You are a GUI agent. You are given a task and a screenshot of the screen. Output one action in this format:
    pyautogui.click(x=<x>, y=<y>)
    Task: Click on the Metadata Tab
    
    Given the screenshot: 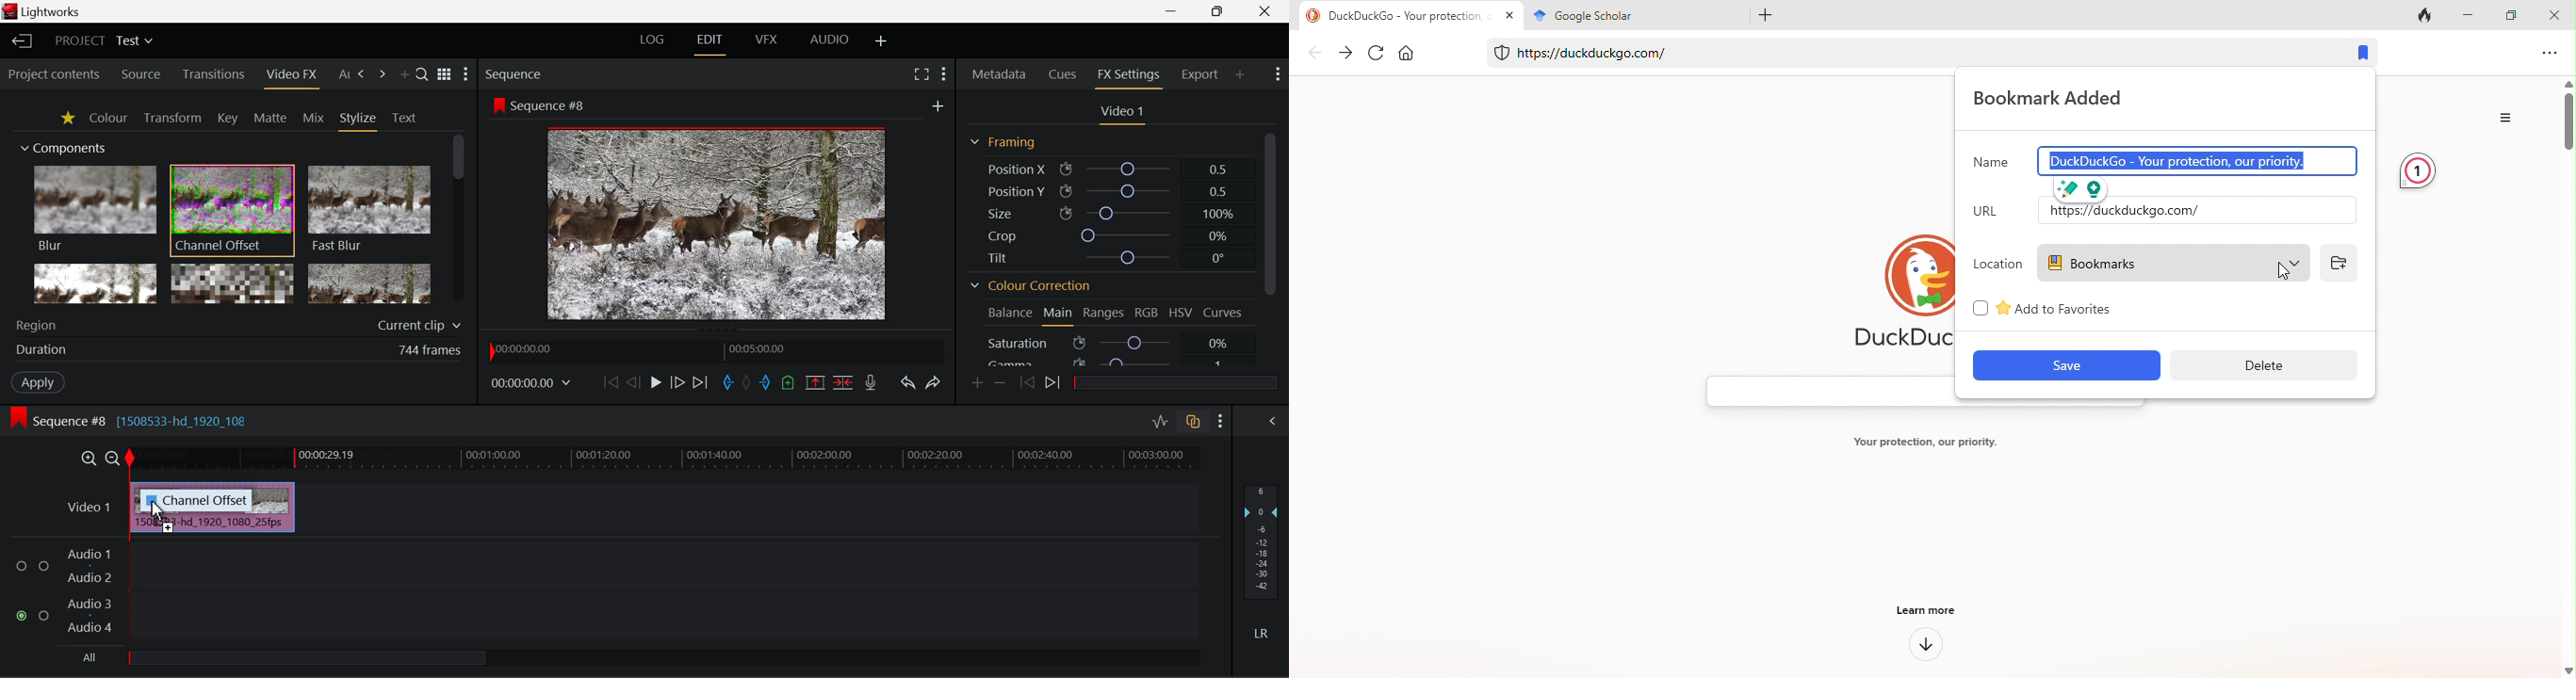 What is the action you would take?
    pyautogui.click(x=998, y=75)
    